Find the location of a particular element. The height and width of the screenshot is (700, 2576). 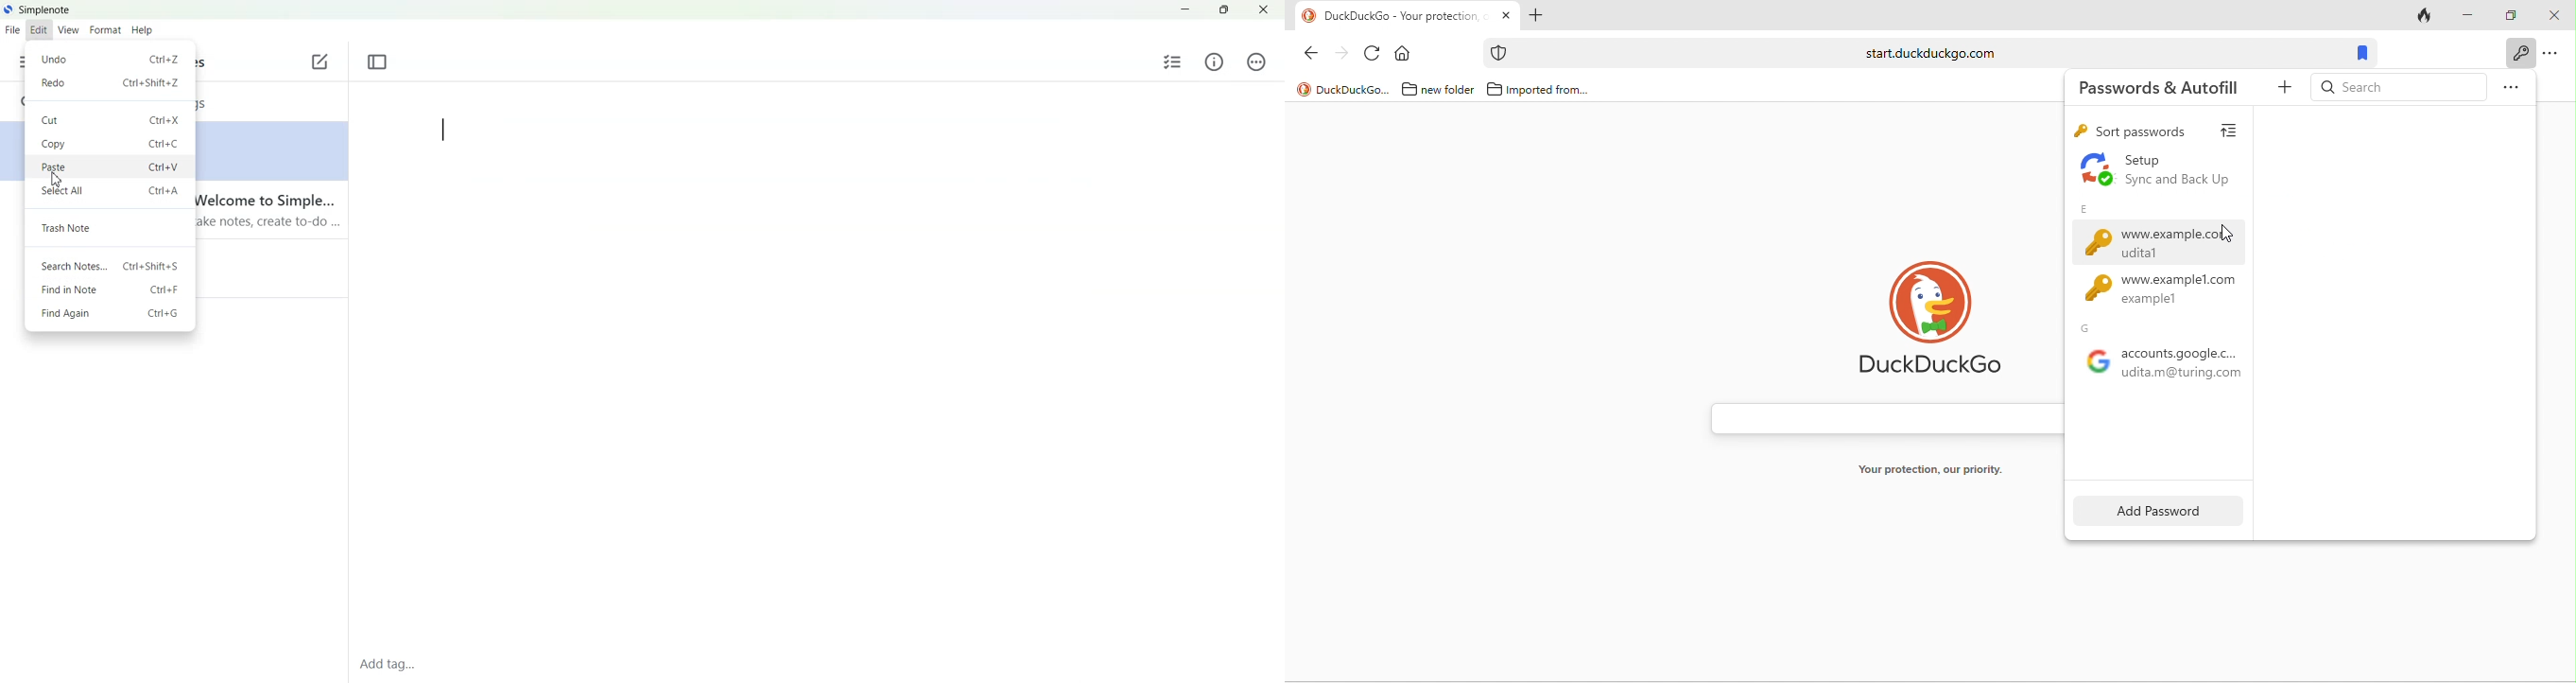

Add new notes is located at coordinates (319, 62).